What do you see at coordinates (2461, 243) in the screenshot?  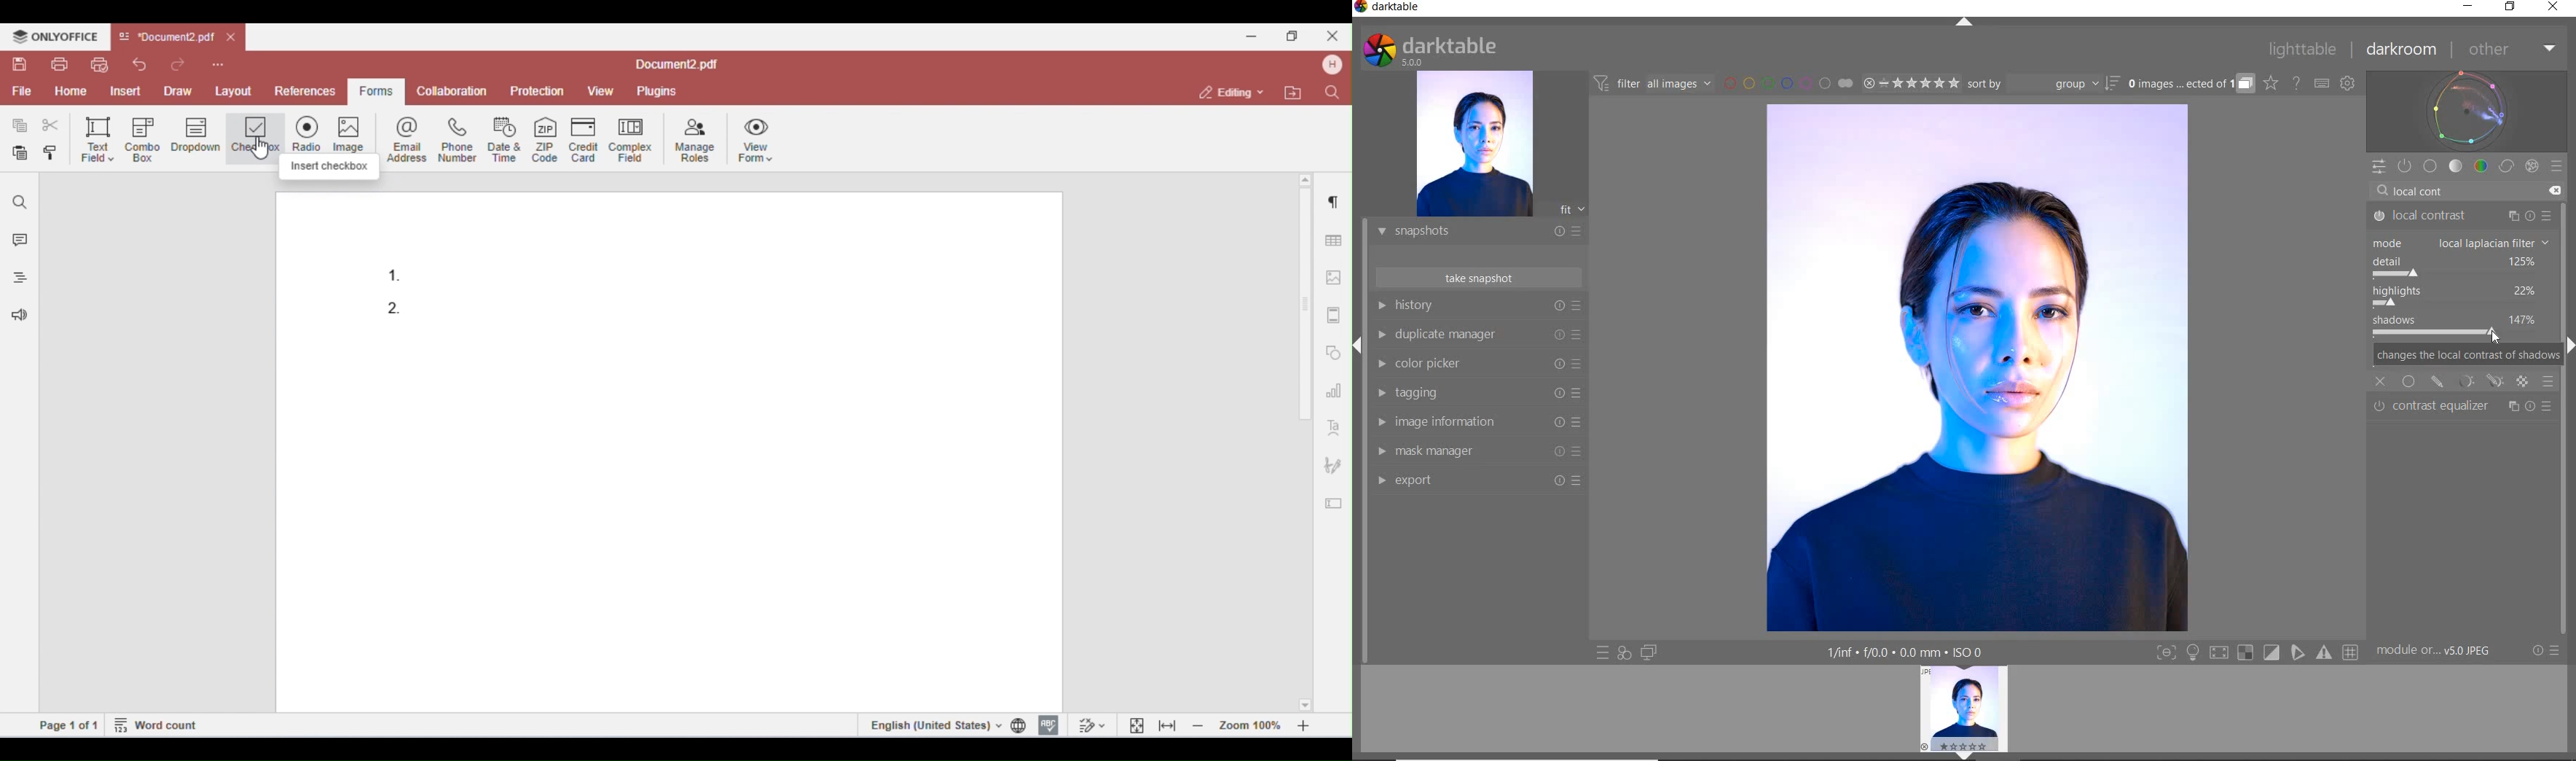 I see `mode: bilateral grid` at bounding box center [2461, 243].